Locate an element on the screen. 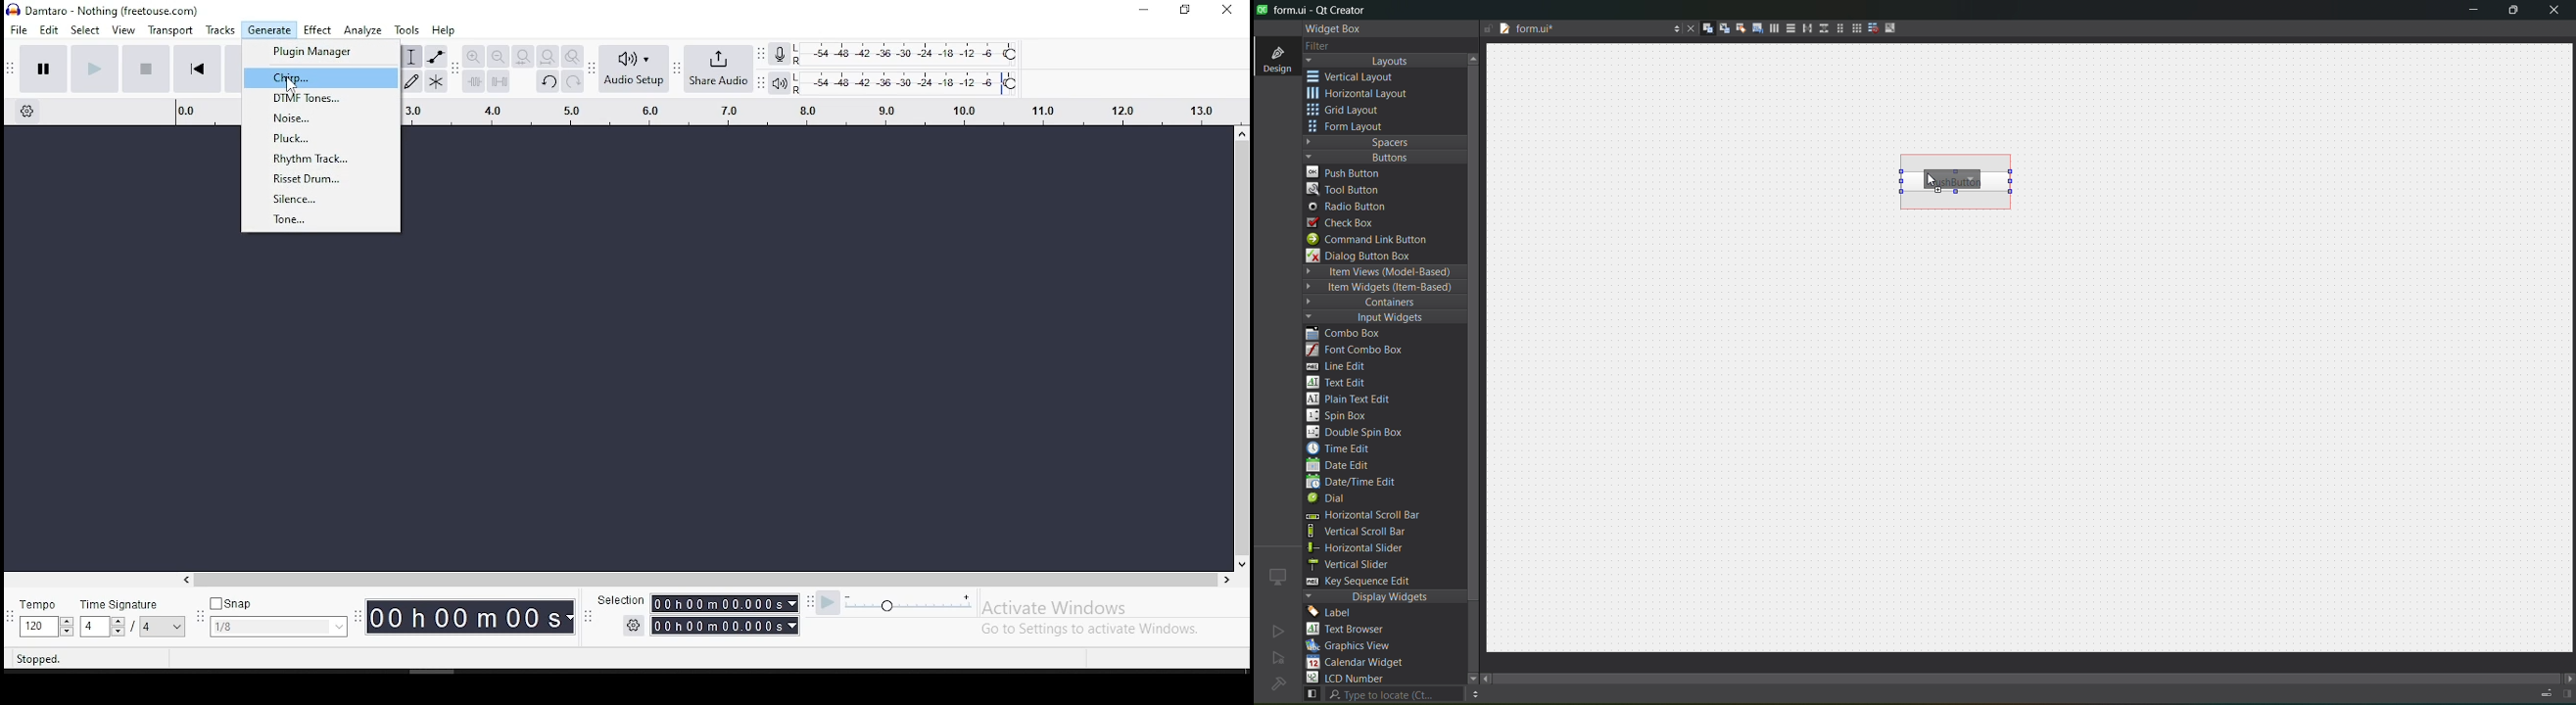 The image size is (2576, 728). item views is located at coordinates (1383, 273).